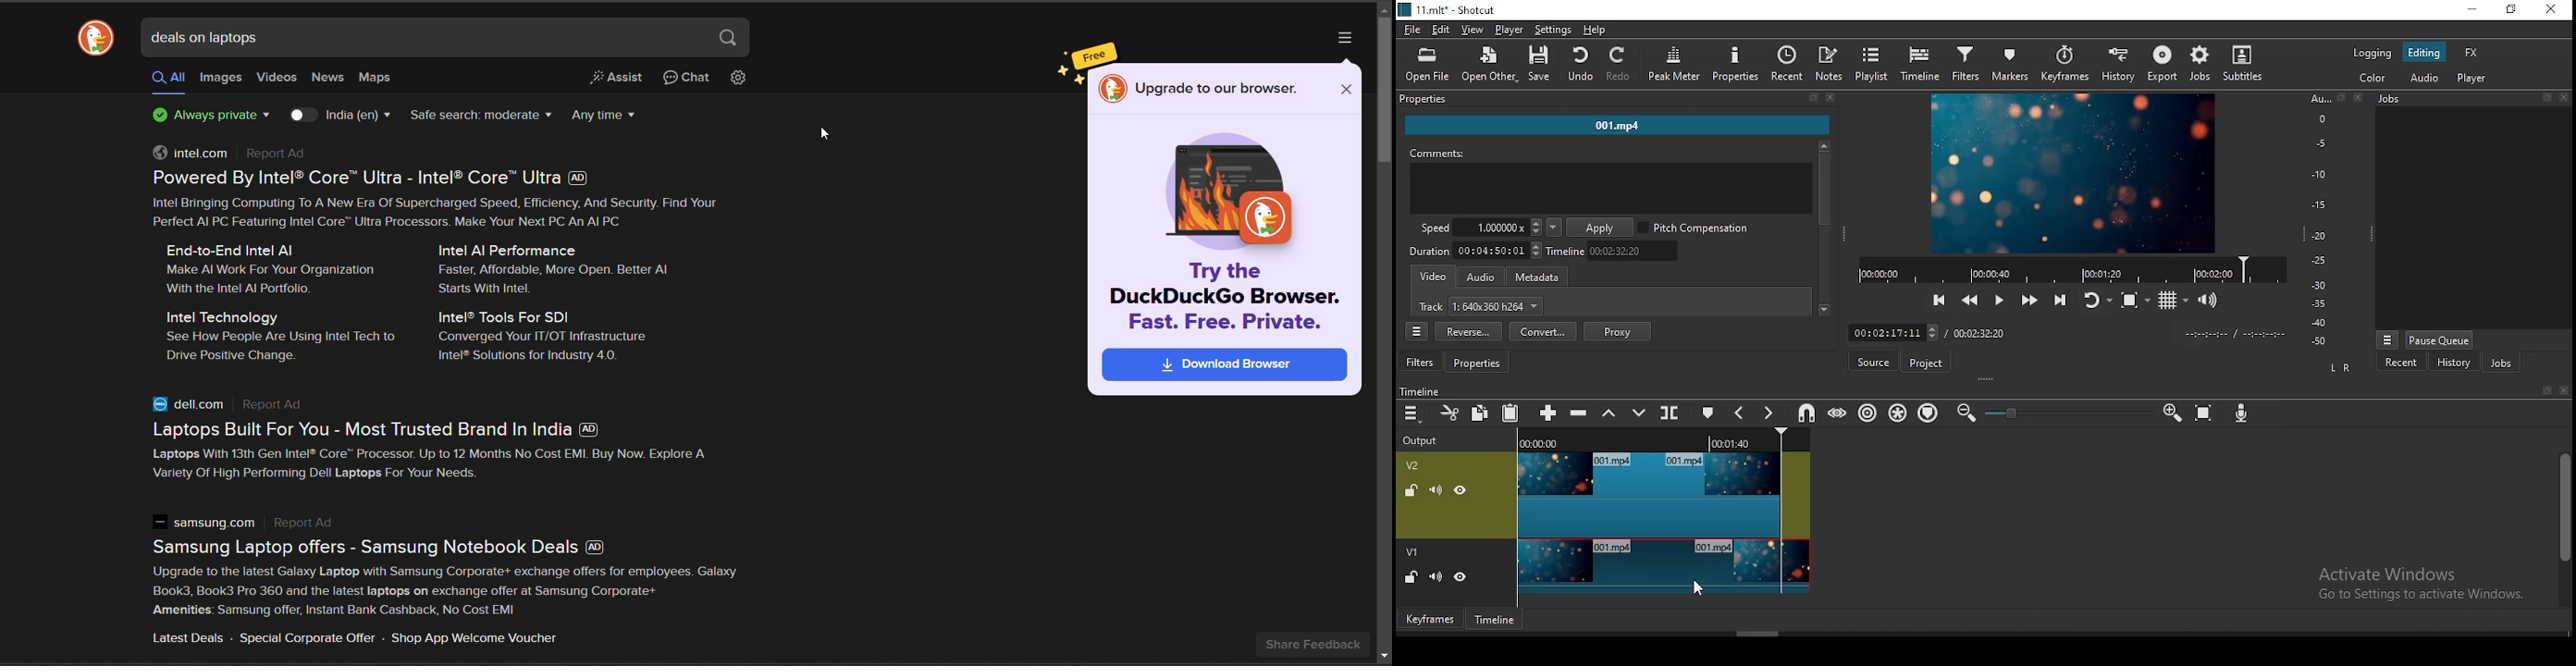  Describe the element at coordinates (1675, 63) in the screenshot. I see `peak meter` at that location.